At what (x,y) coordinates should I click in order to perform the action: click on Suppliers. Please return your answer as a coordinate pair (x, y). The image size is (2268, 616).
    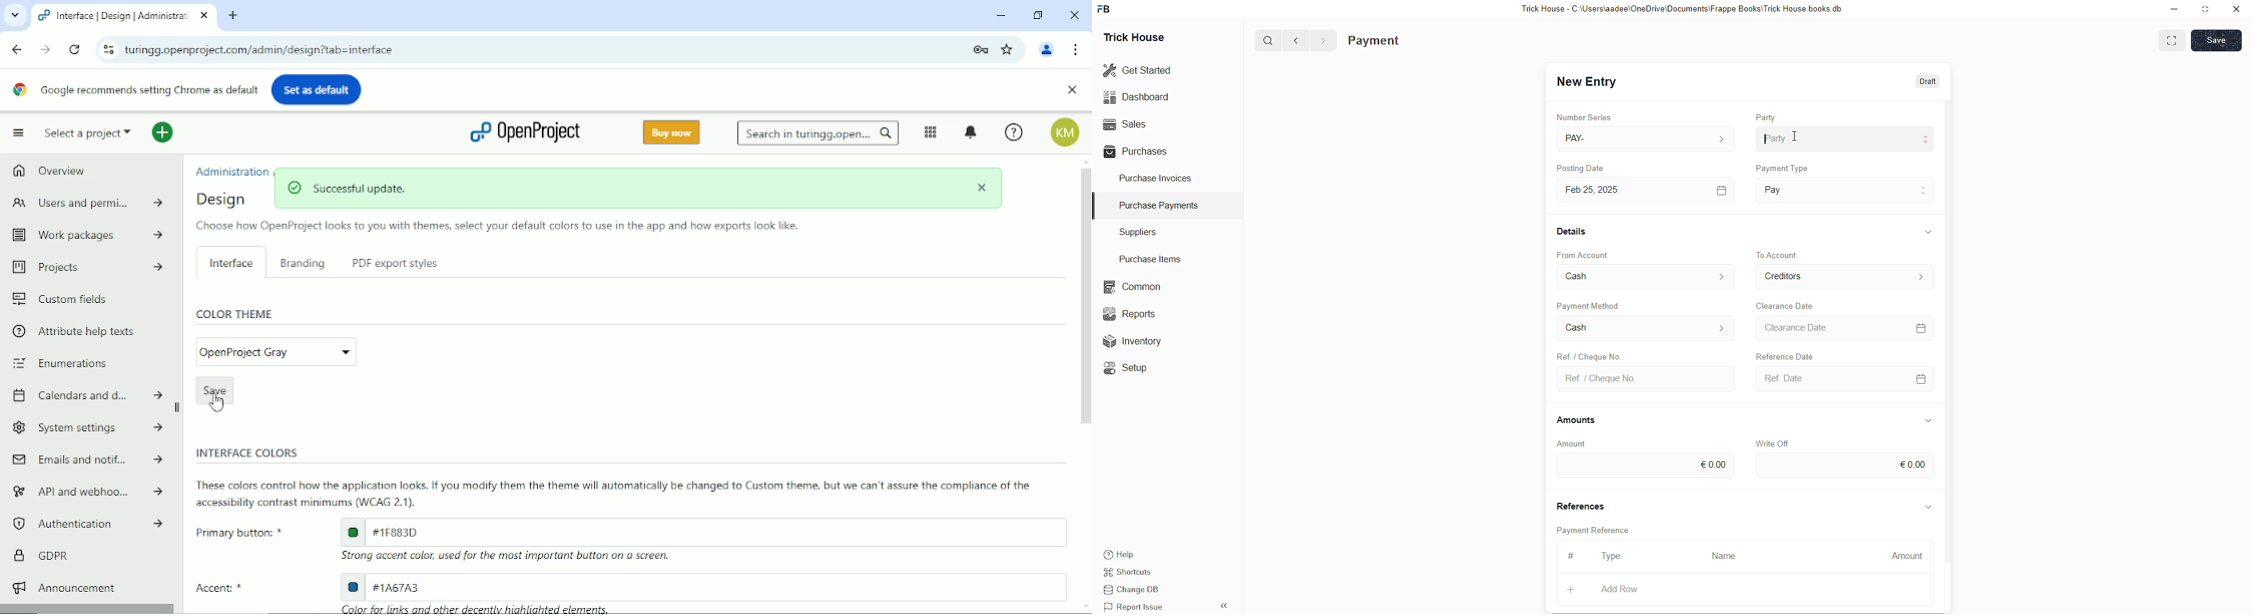
    Looking at the image, I should click on (1133, 231).